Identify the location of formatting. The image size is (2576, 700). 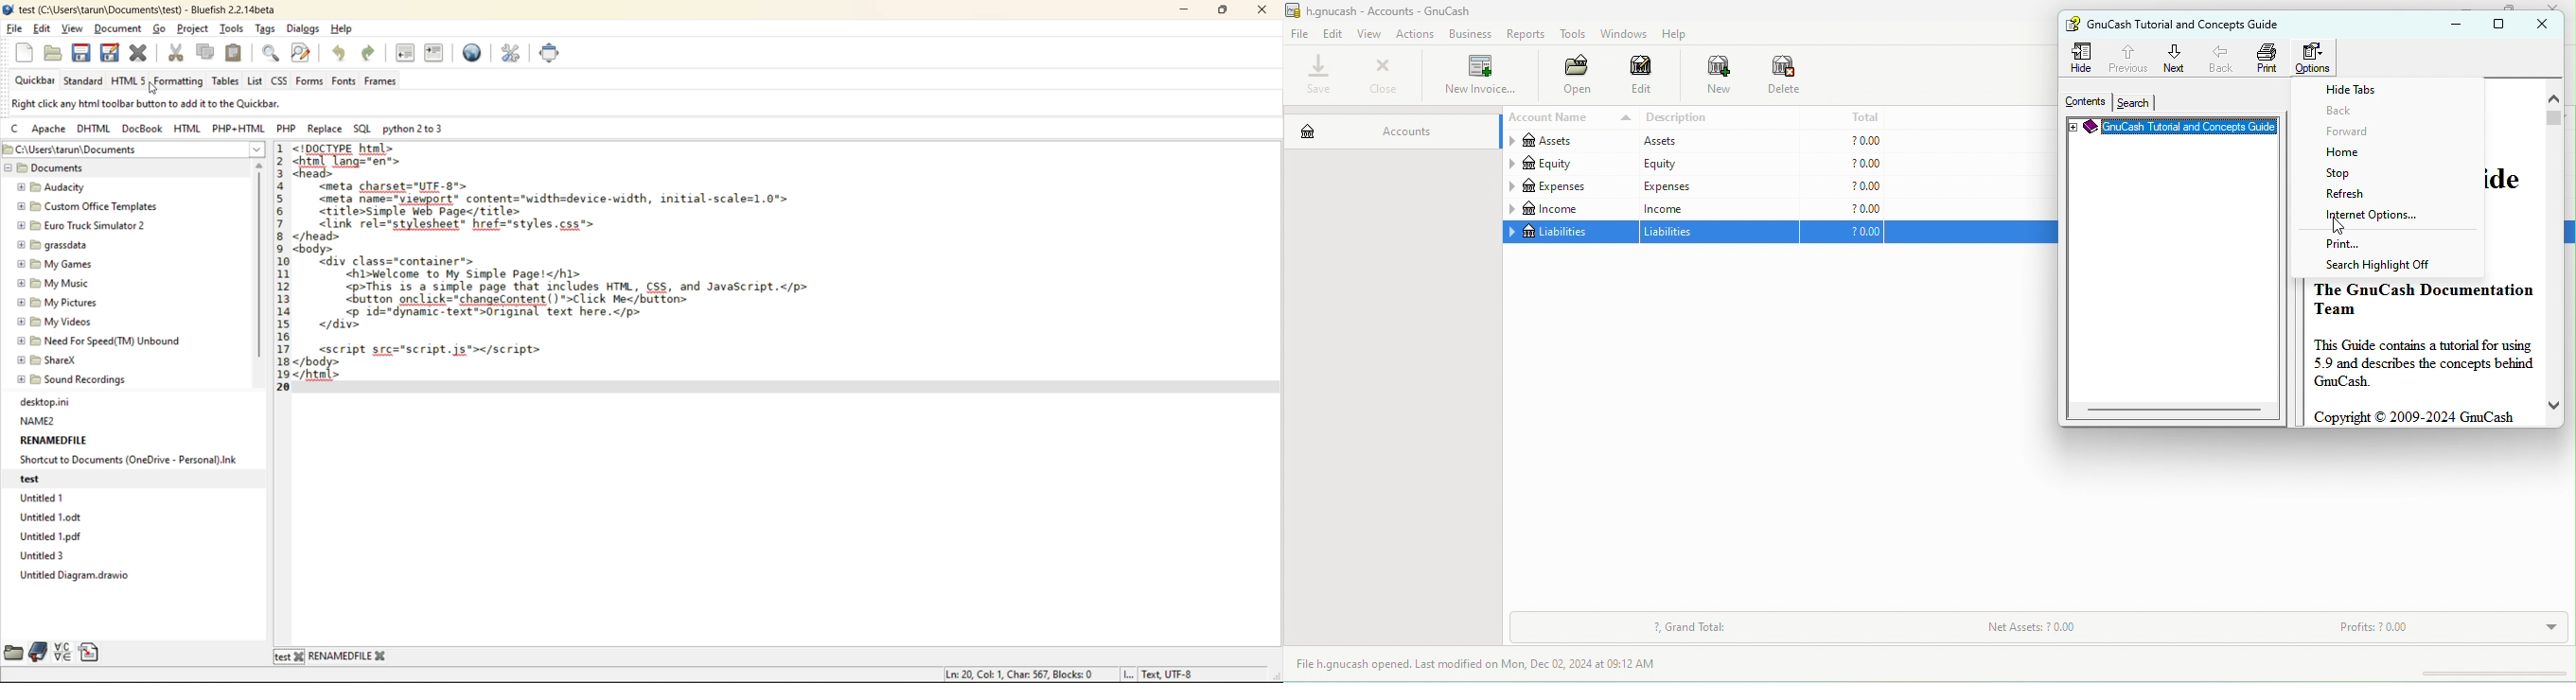
(179, 82).